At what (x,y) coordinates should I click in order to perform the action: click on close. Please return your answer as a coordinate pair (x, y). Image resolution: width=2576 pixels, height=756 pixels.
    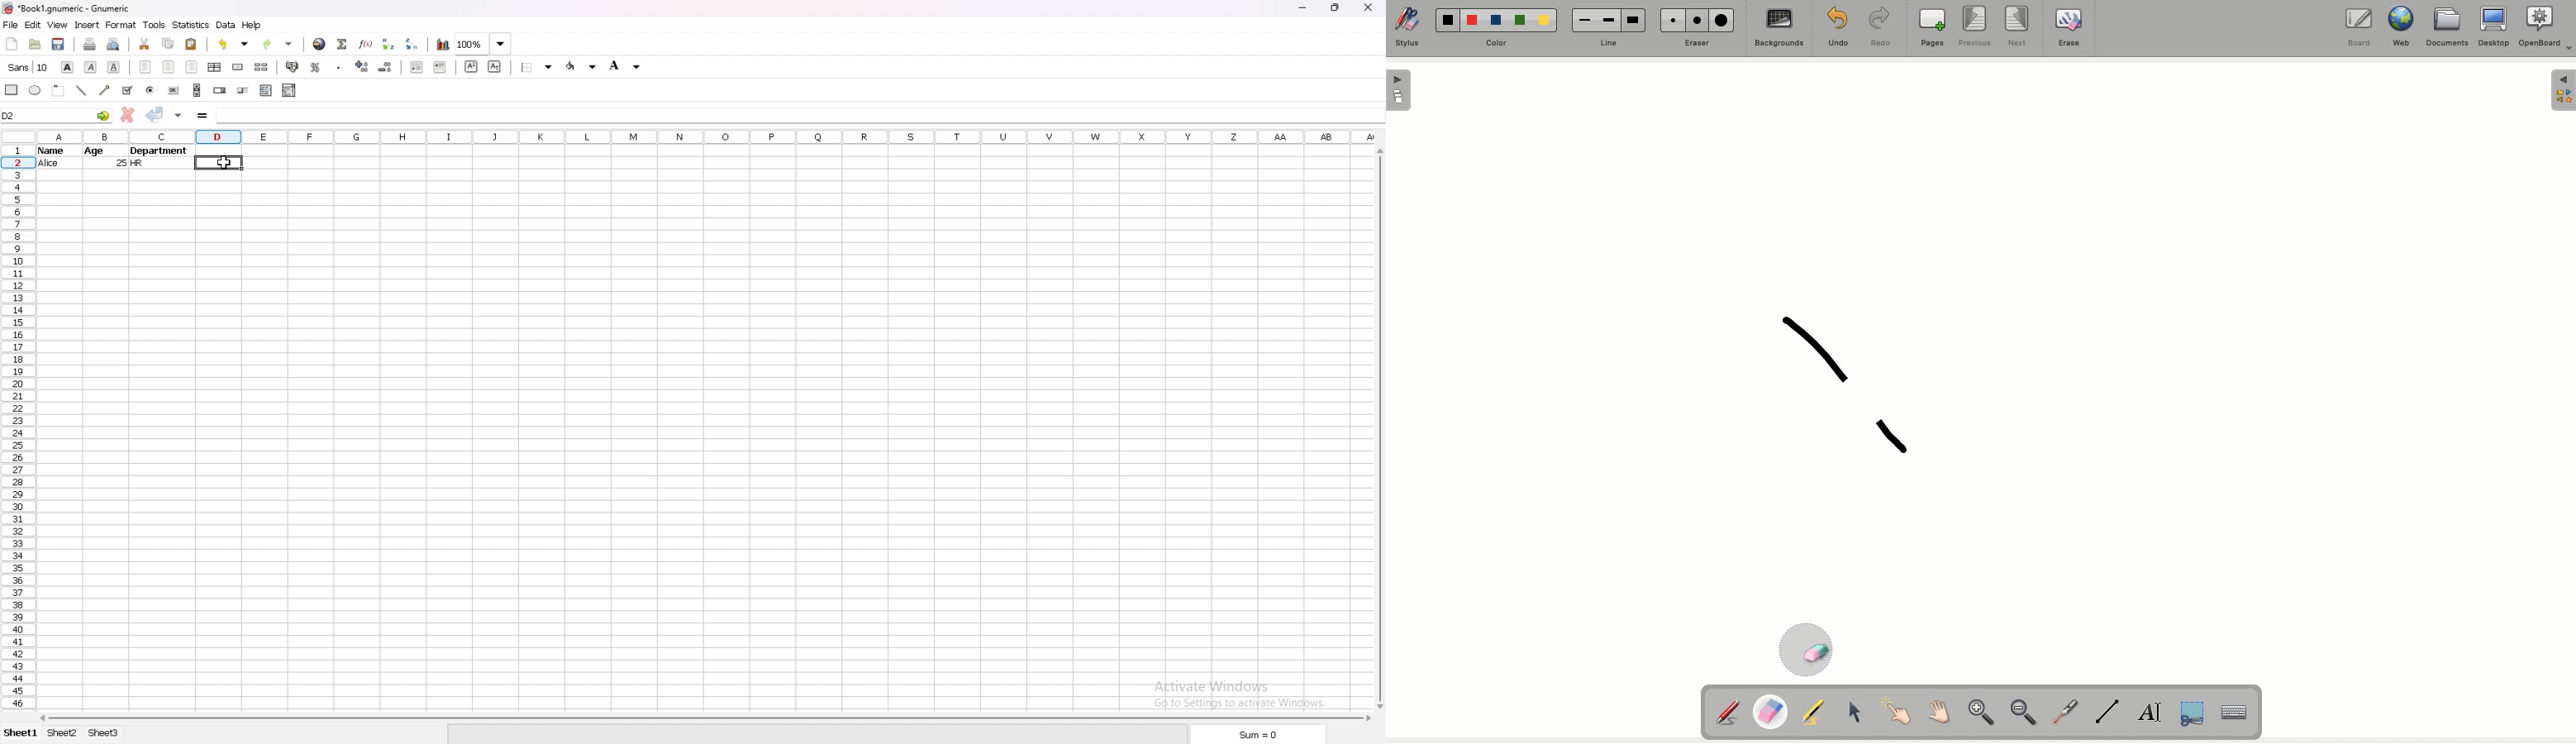
    Looking at the image, I should click on (1368, 9).